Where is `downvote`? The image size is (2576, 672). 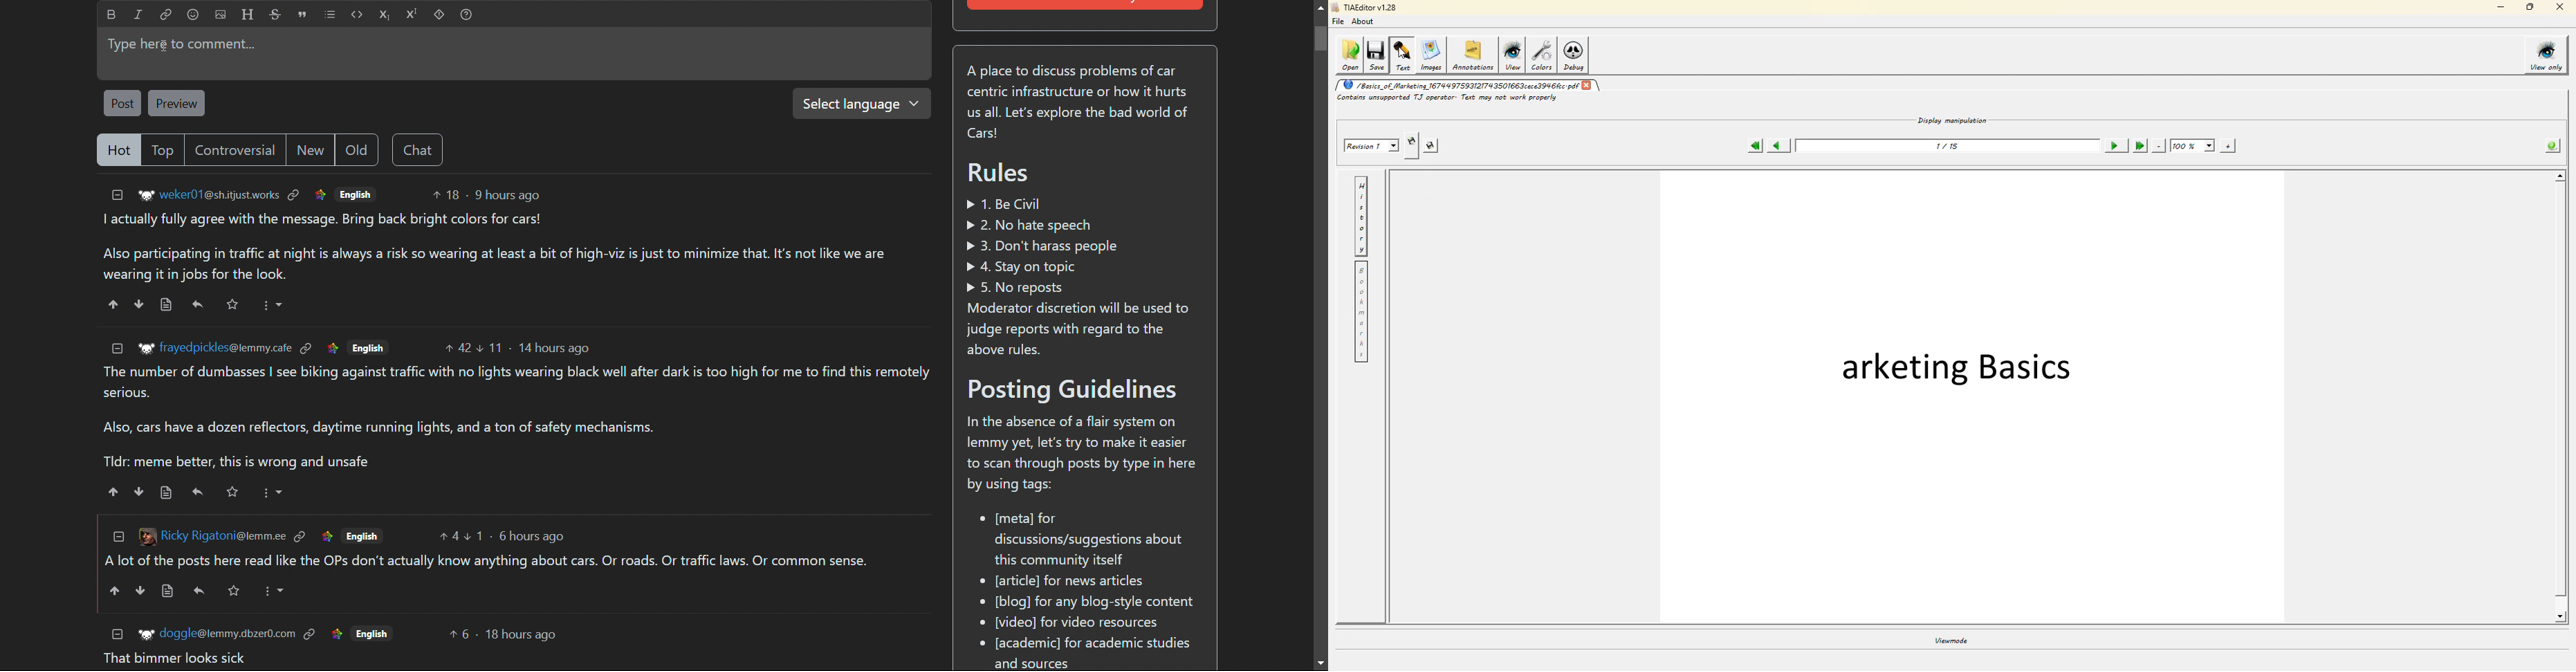
downvote is located at coordinates (138, 304).